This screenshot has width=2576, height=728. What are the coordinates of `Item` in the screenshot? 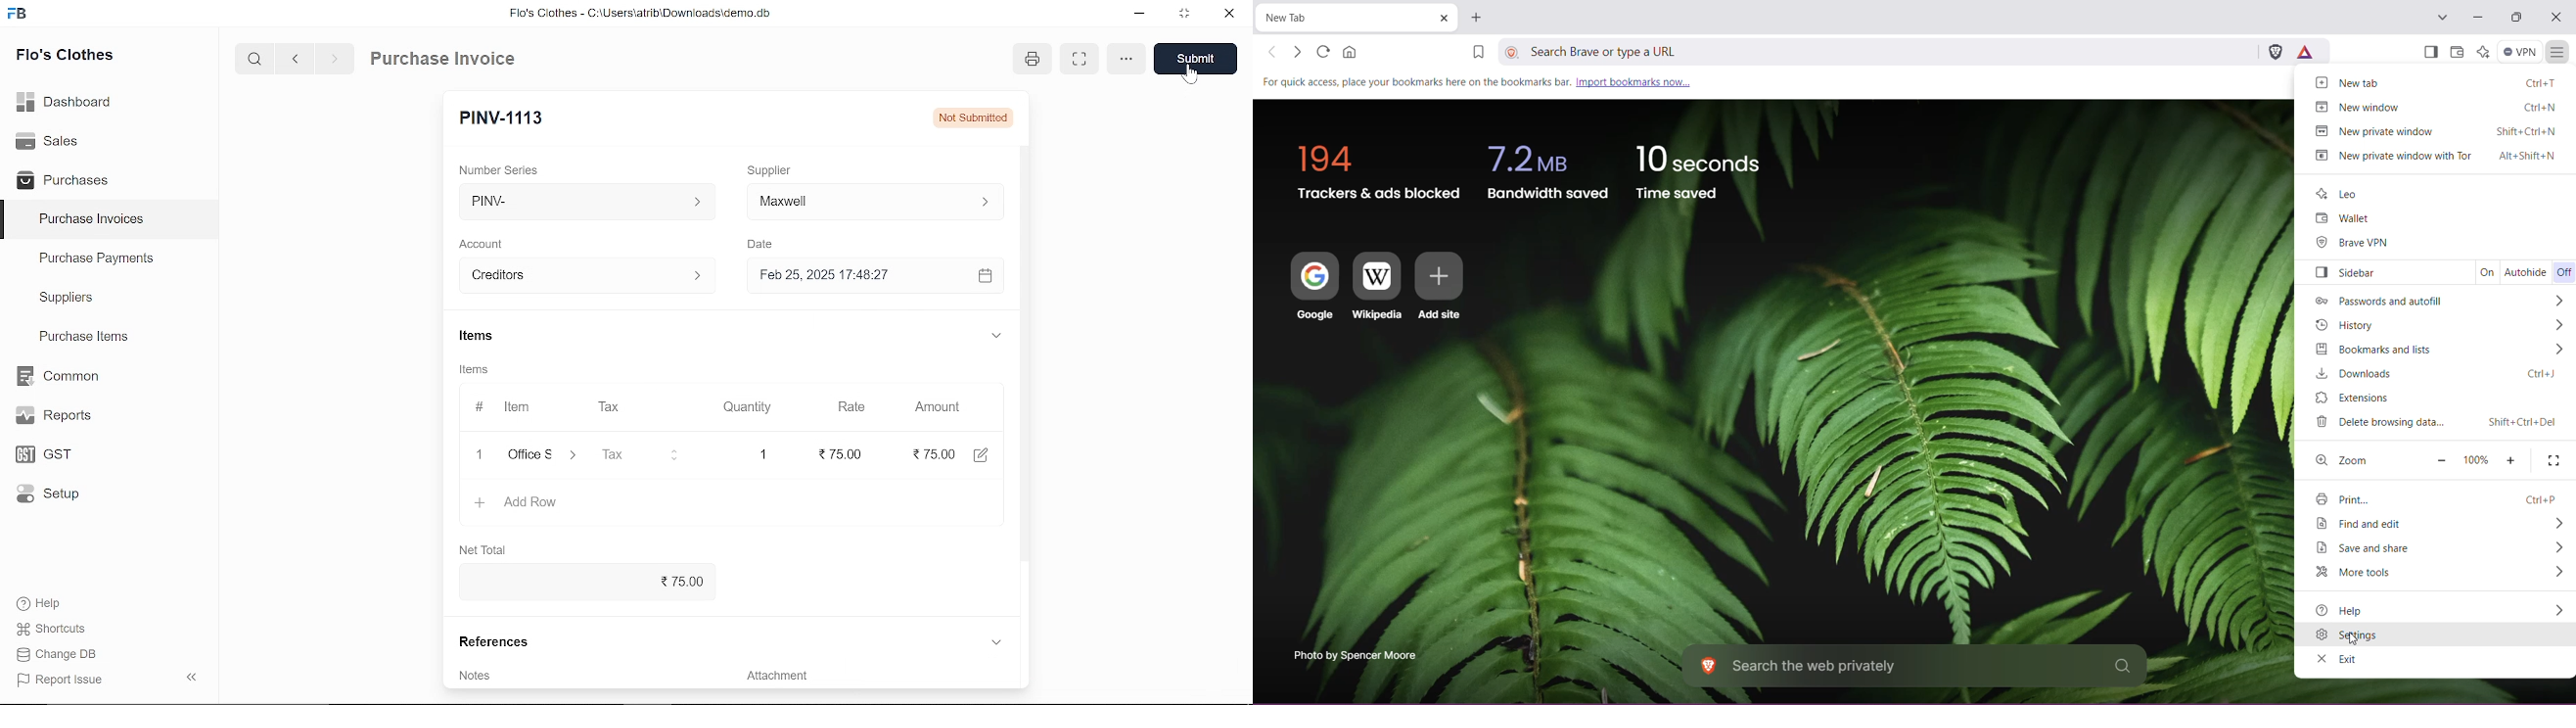 It's located at (503, 407).